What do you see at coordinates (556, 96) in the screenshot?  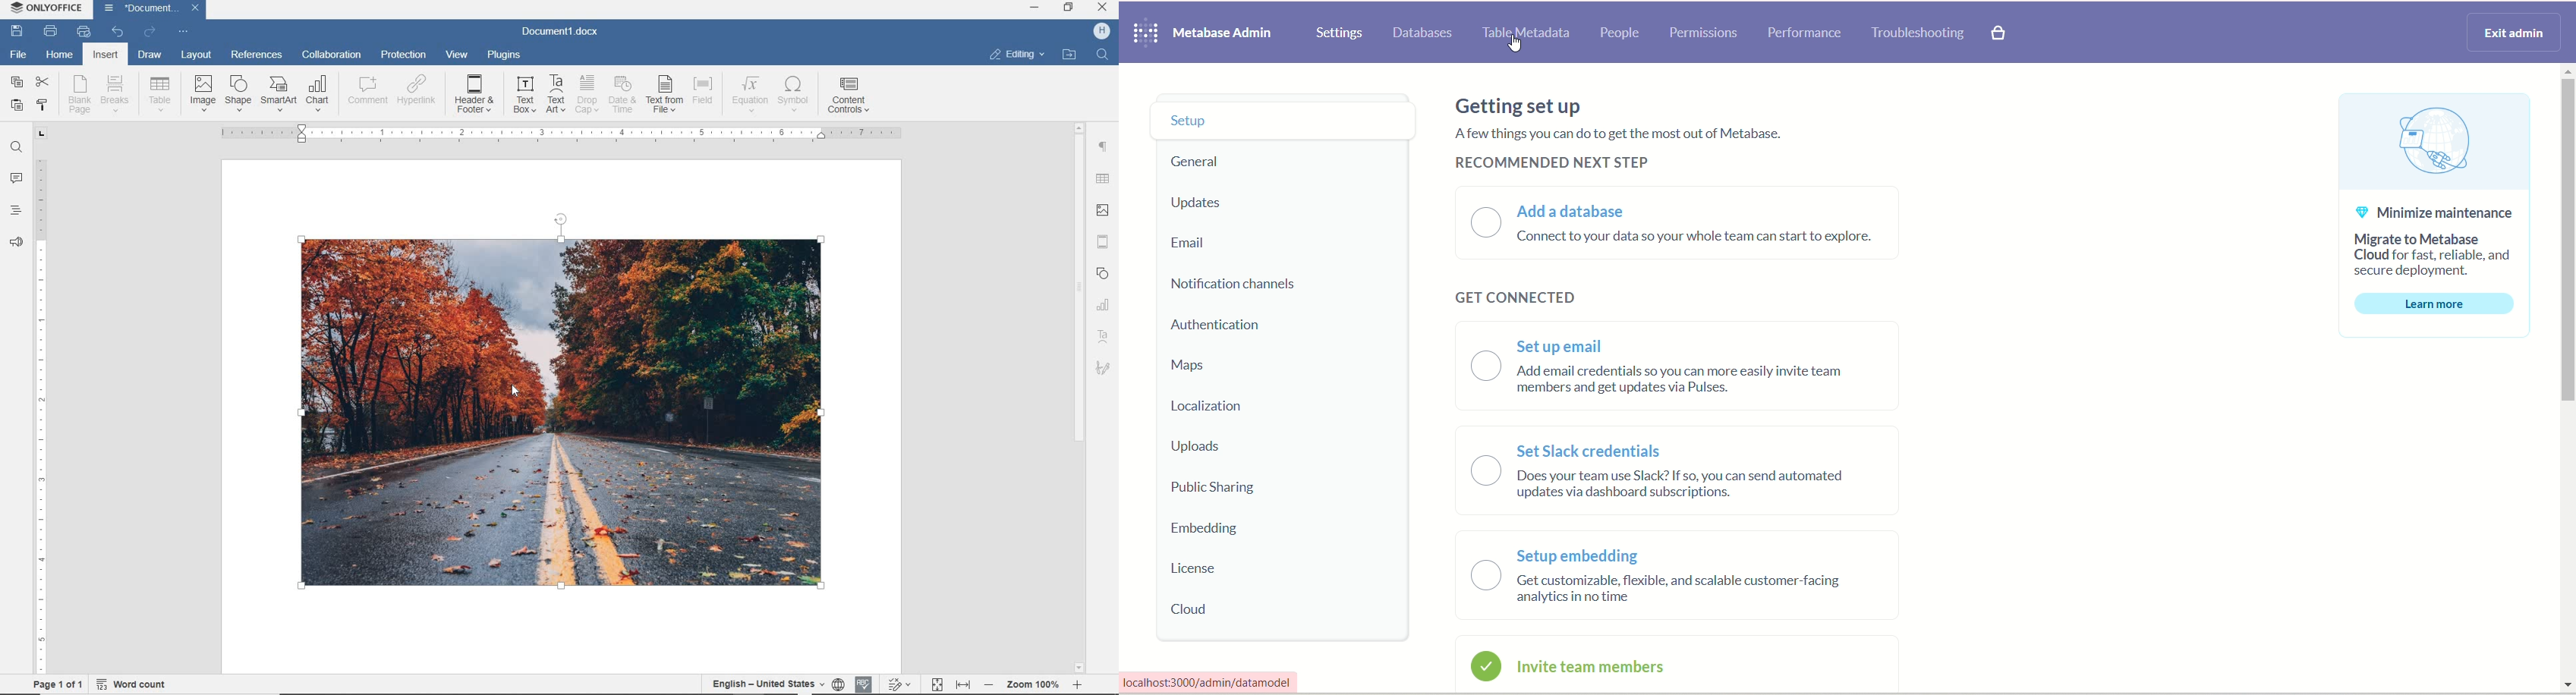 I see `TextArt` at bounding box center [556, 96].